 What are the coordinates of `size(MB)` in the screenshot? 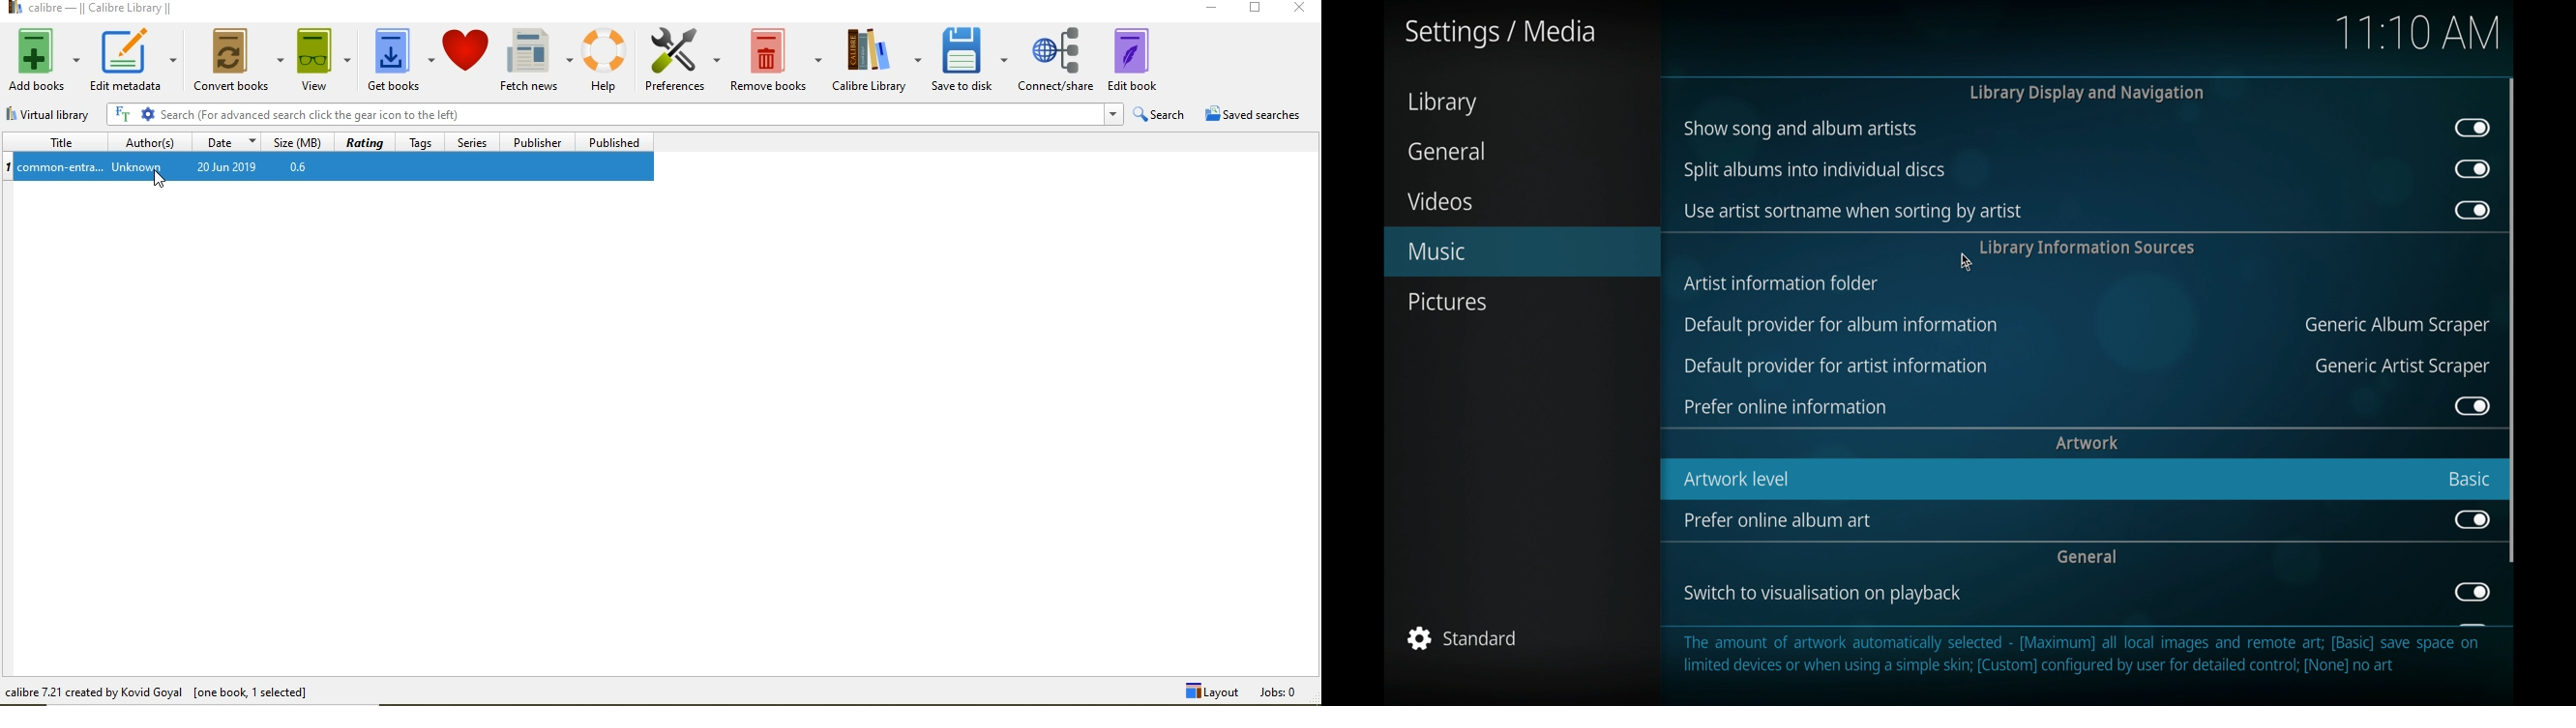 It's located at (294, 143).